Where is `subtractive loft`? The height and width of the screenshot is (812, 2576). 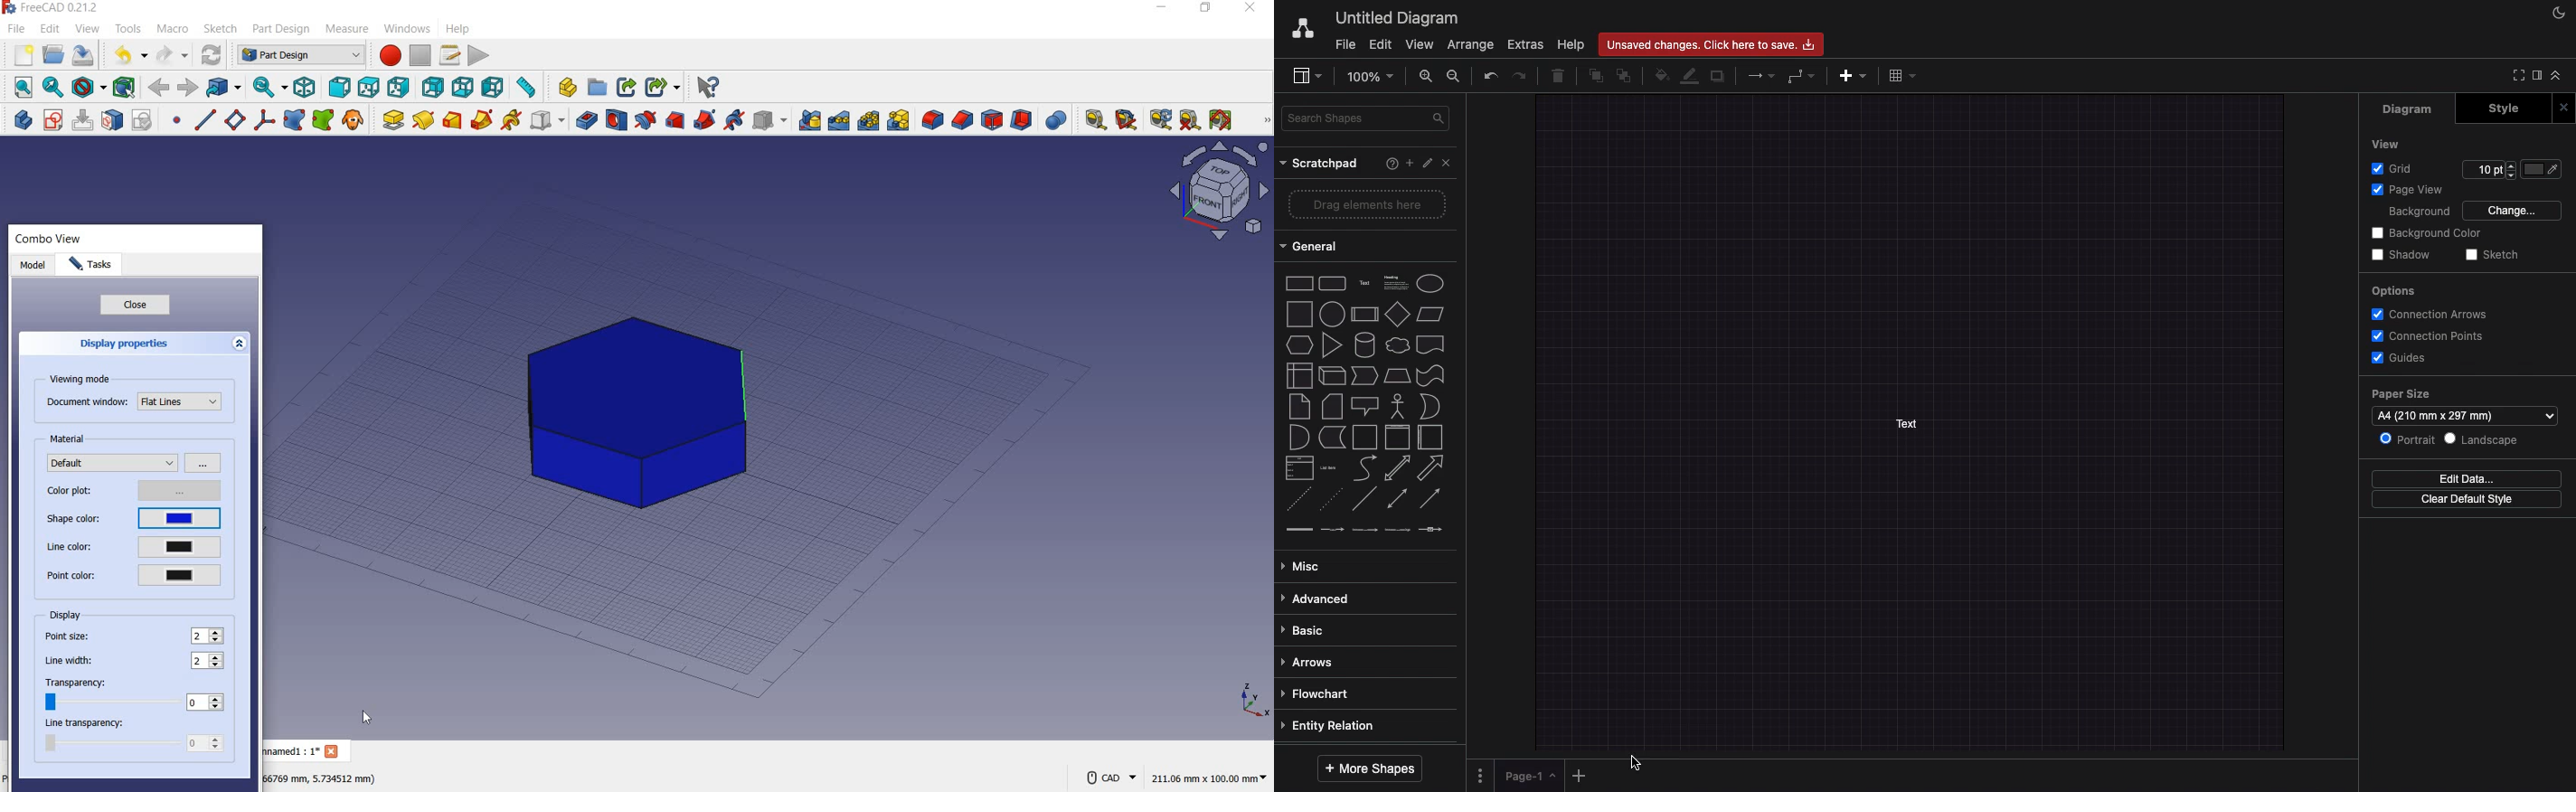
subtractive loft is located at coordinates (677, 122).